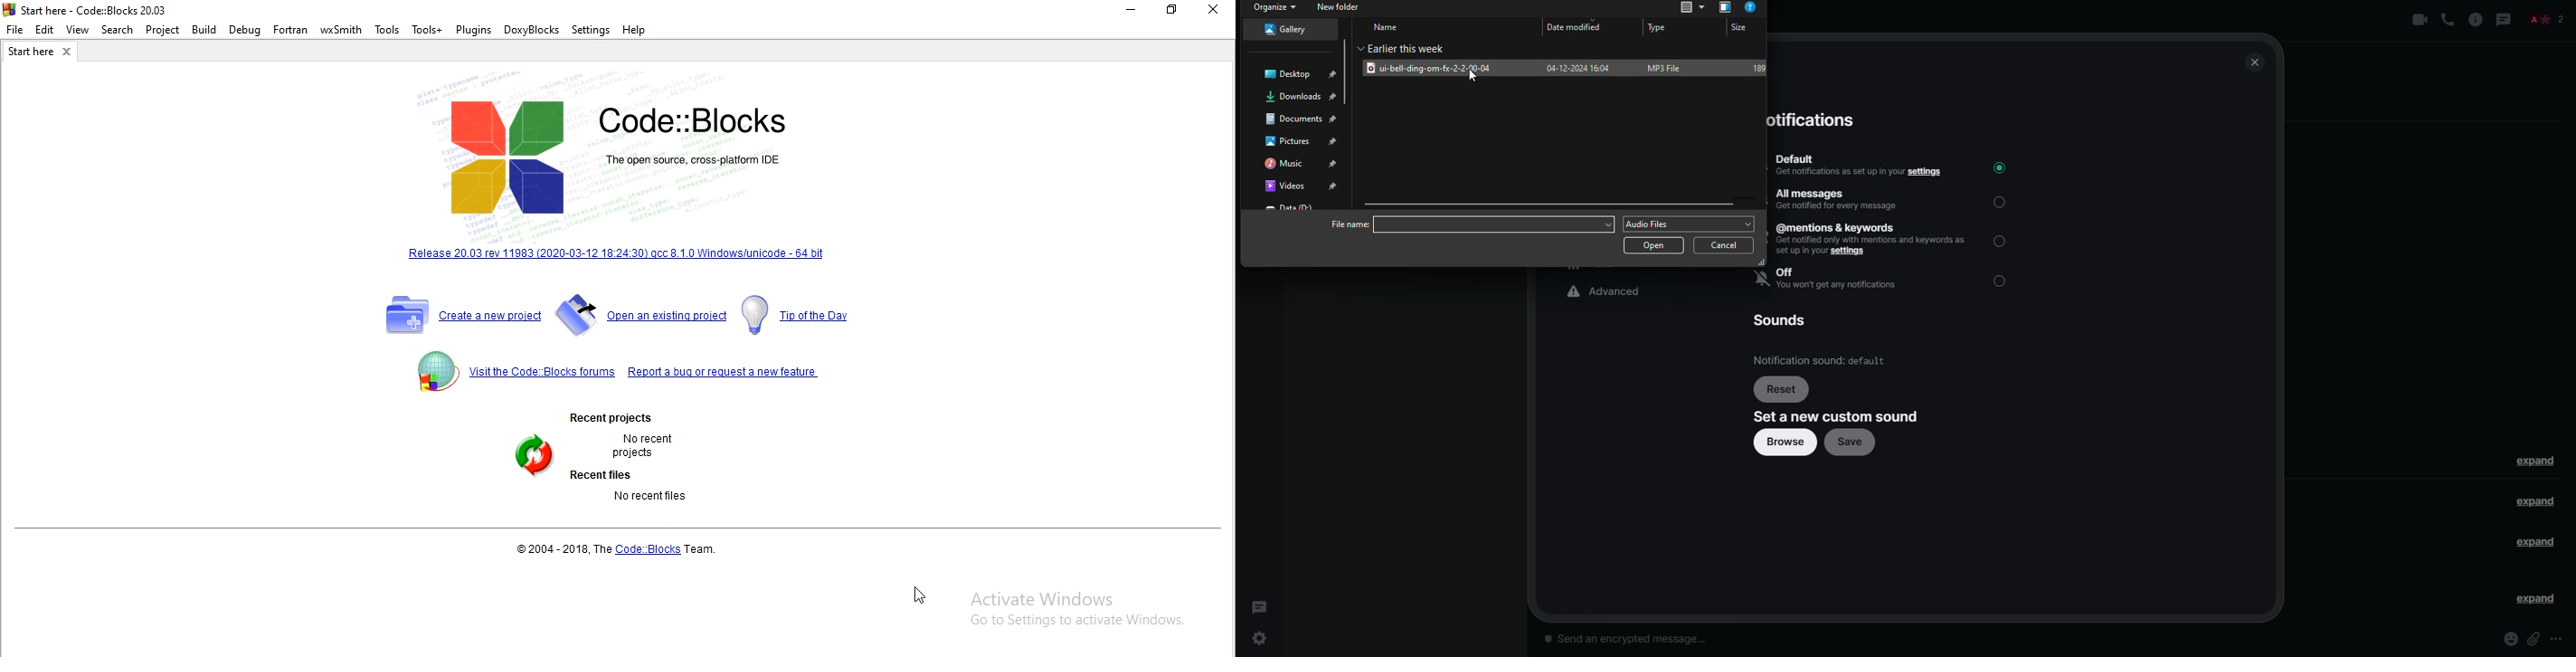 Image resolution: width=2576 pixels, height=672 pixels. I want to click on Organize, so click(1275, 8).